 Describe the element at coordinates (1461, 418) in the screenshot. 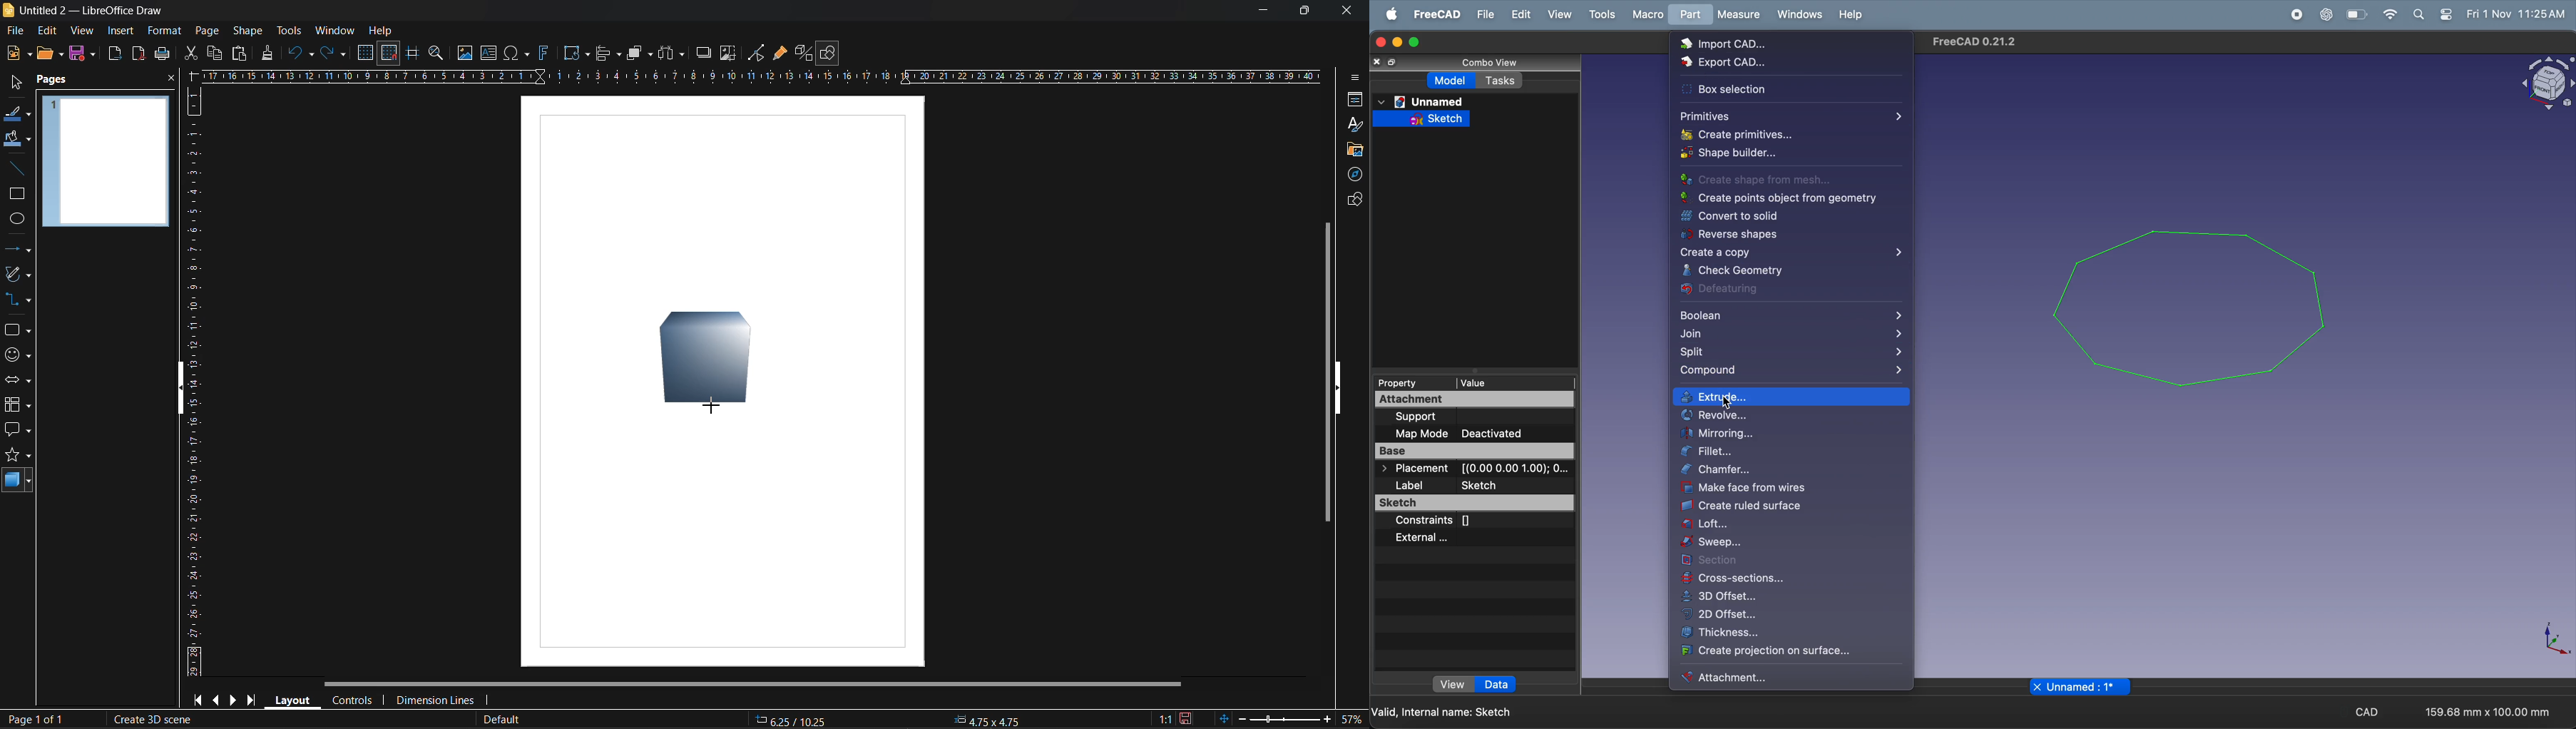

I see `support` at that location.